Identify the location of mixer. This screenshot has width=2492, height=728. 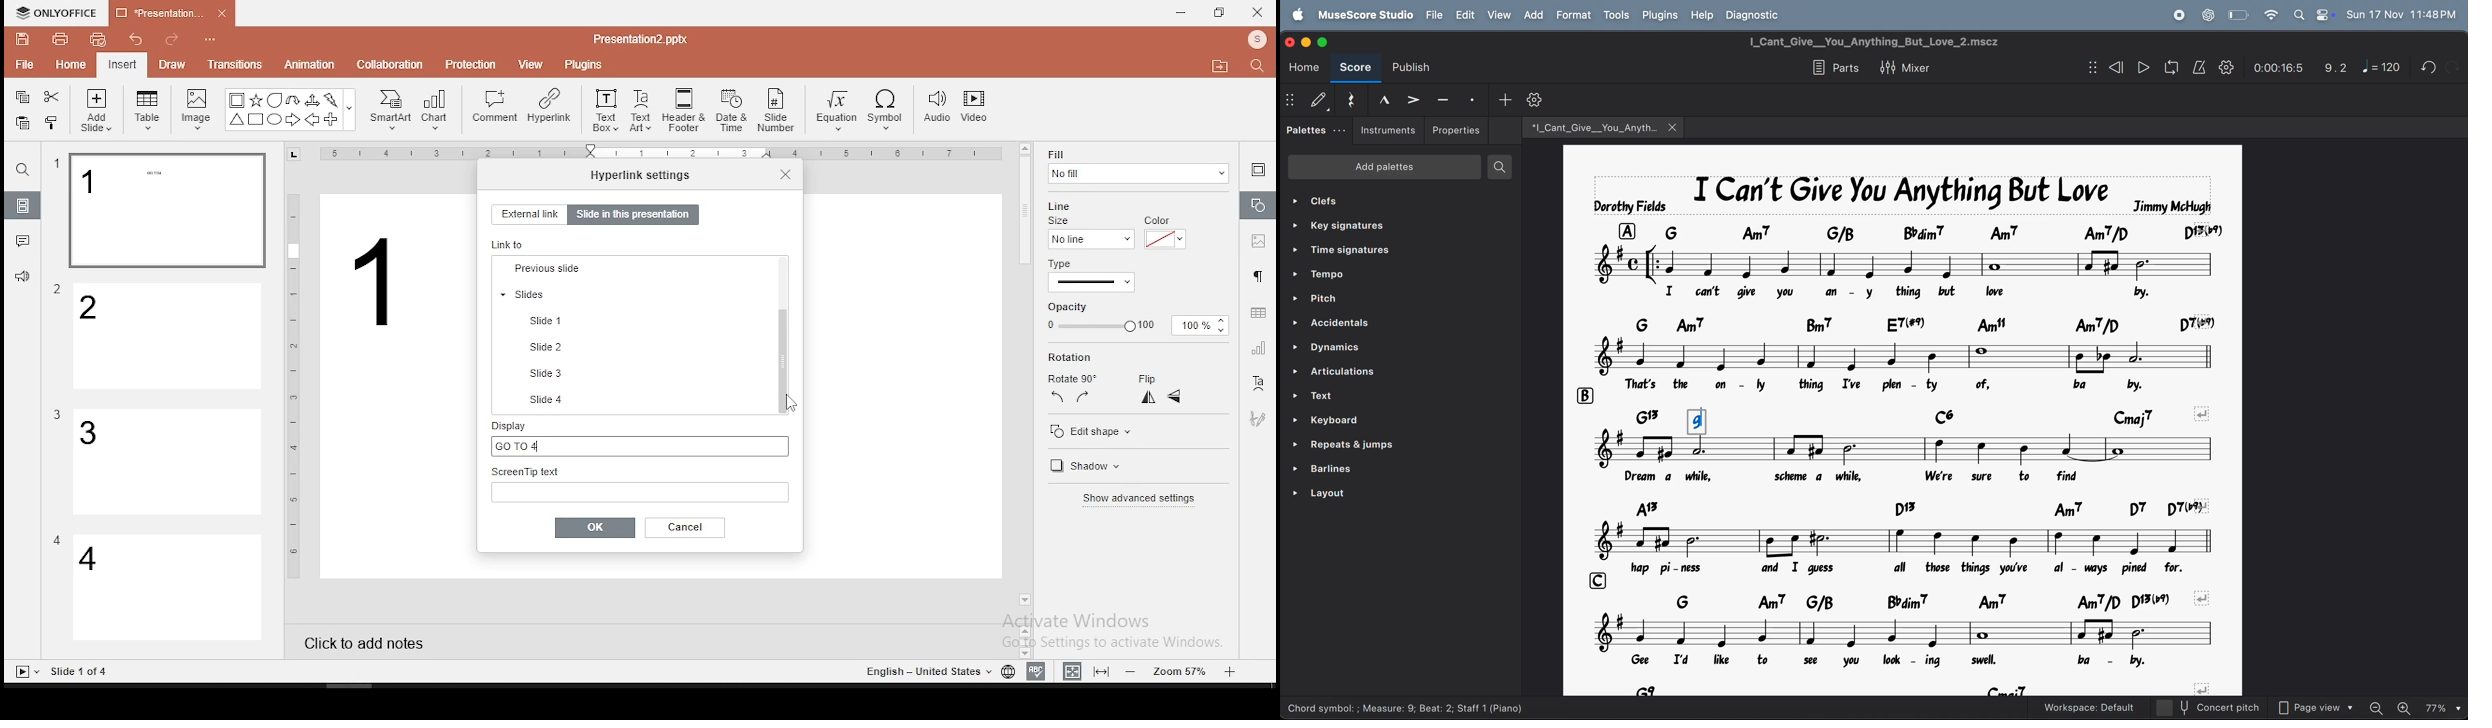
(1905, 69).